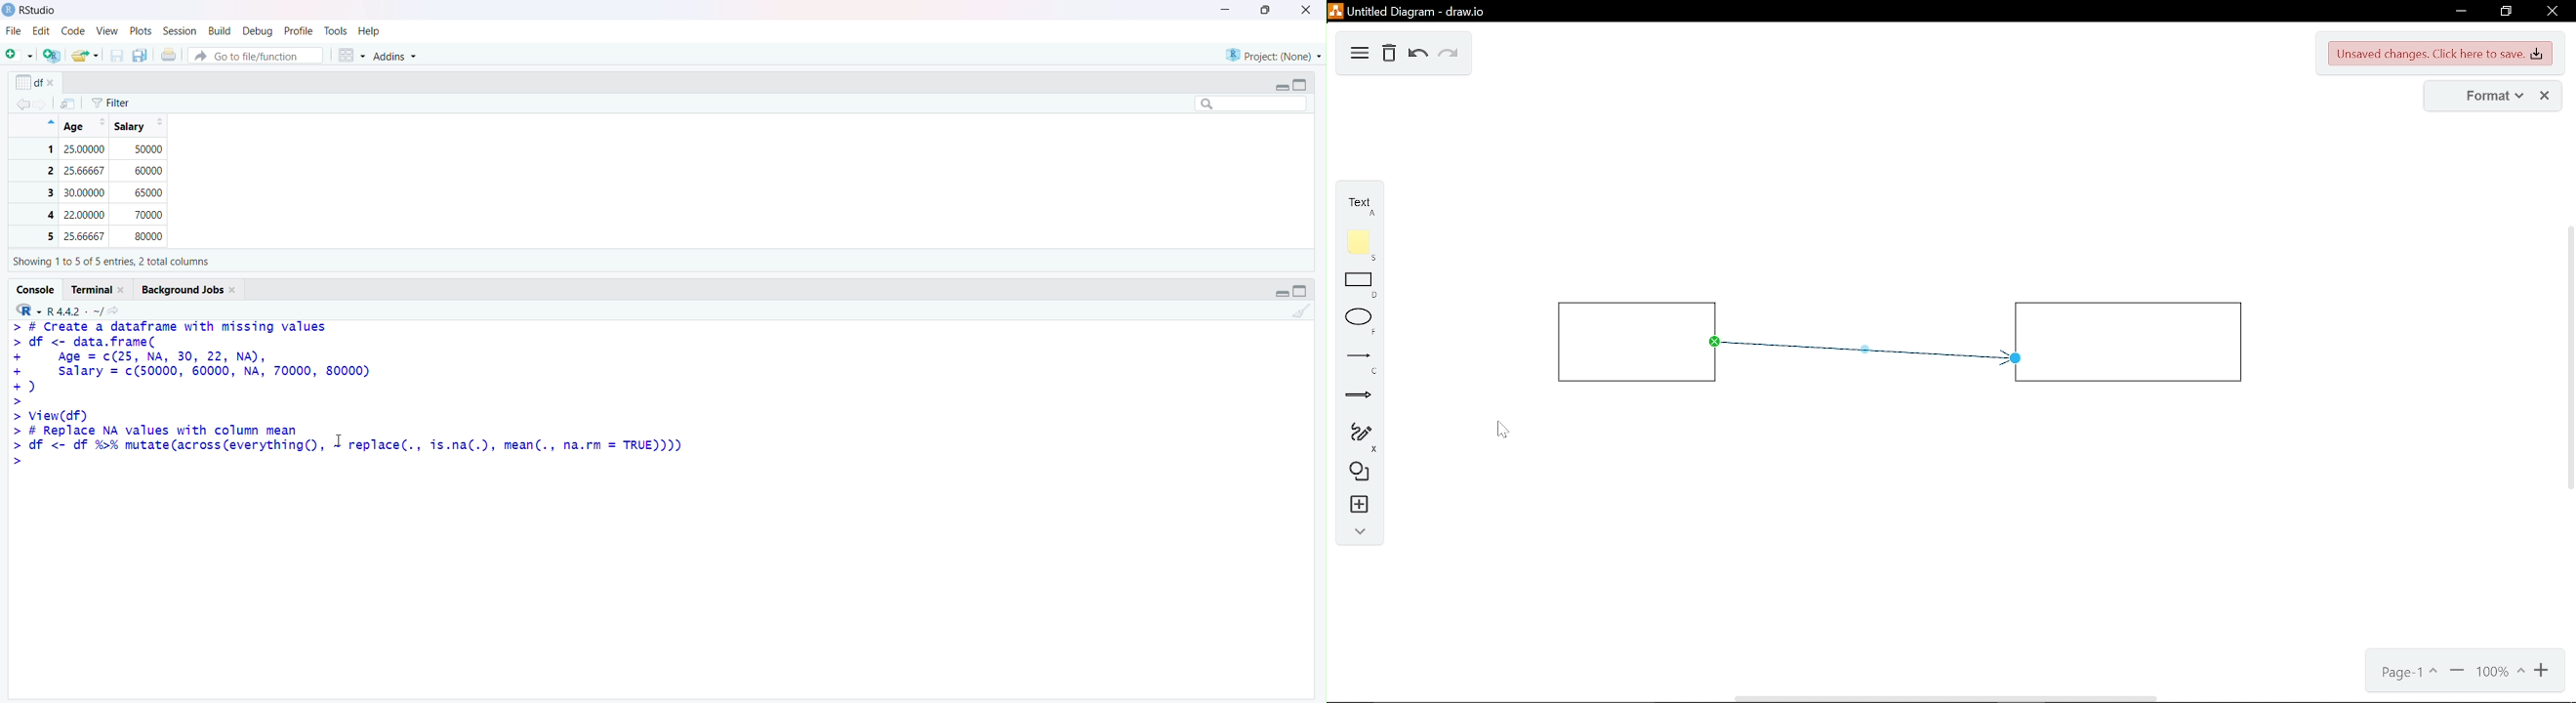 The image size is (2576, 728). What do you see at coordinates (1865, 351) in the screenshot?
I see `arrow inserted between two rectangles` at bounding box center [1865, 351].